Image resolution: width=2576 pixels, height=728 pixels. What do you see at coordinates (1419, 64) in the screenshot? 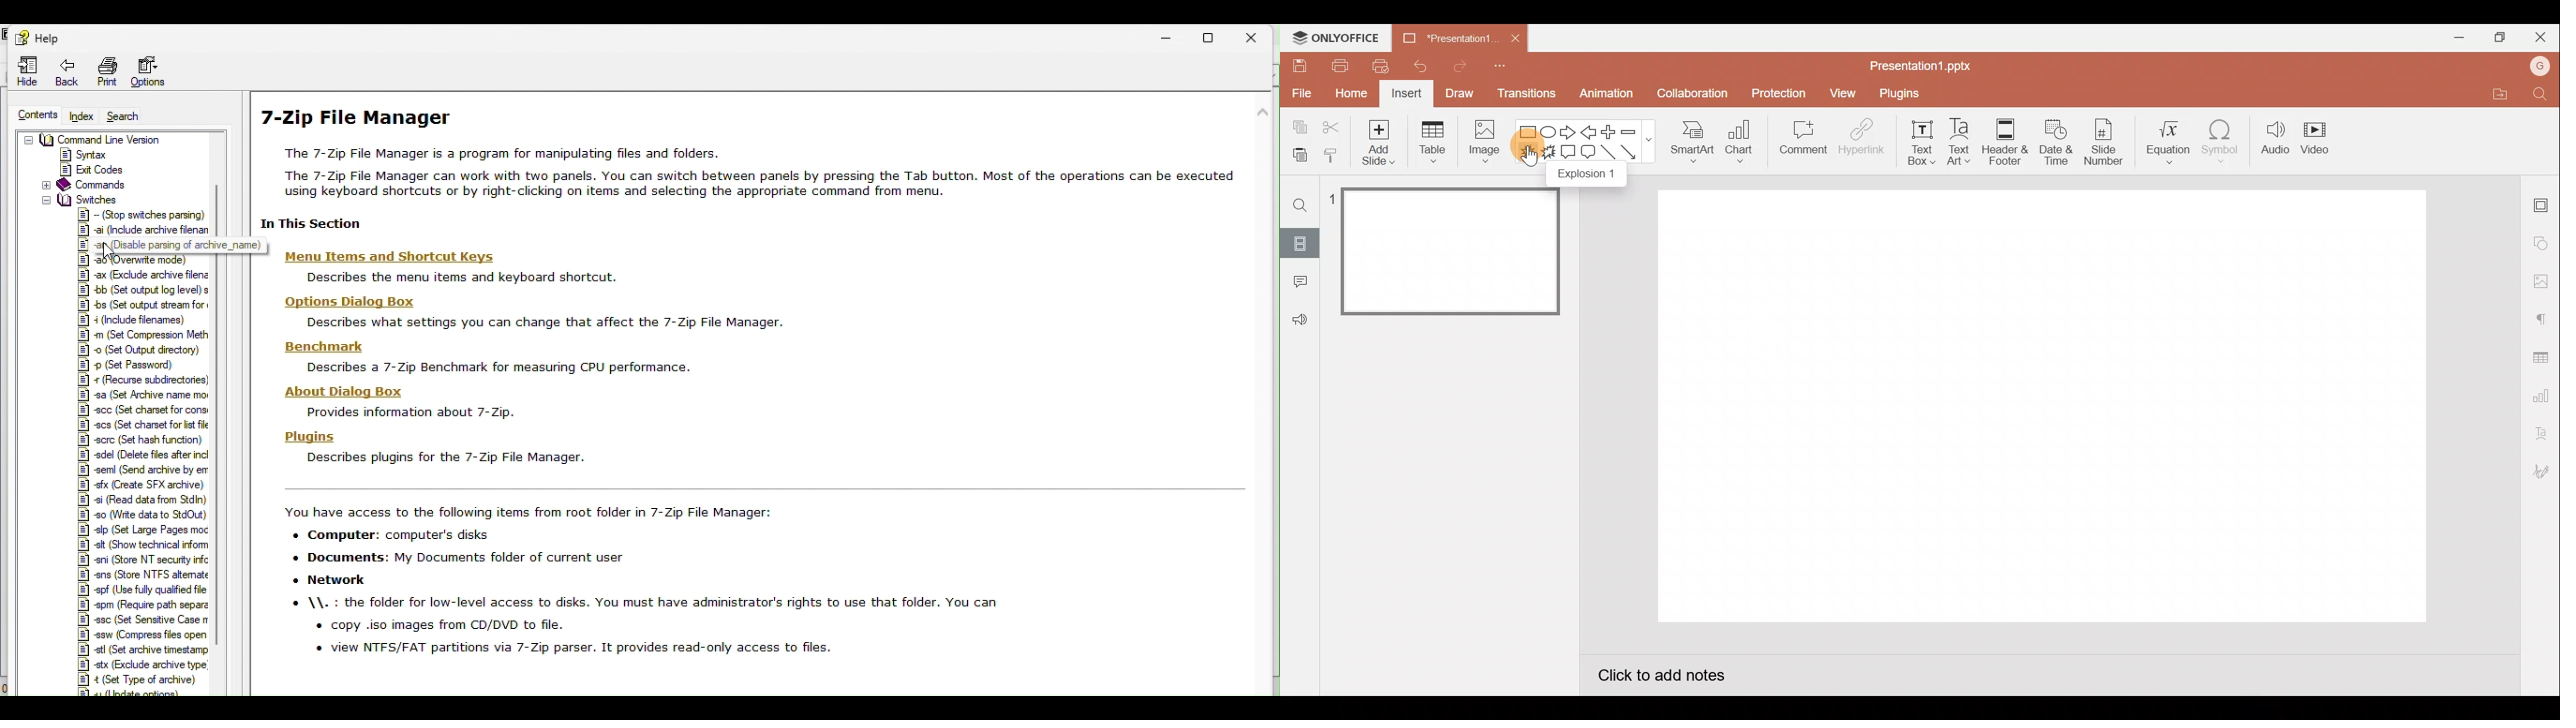
I see `Undo` at bounding box center [1419, 64].